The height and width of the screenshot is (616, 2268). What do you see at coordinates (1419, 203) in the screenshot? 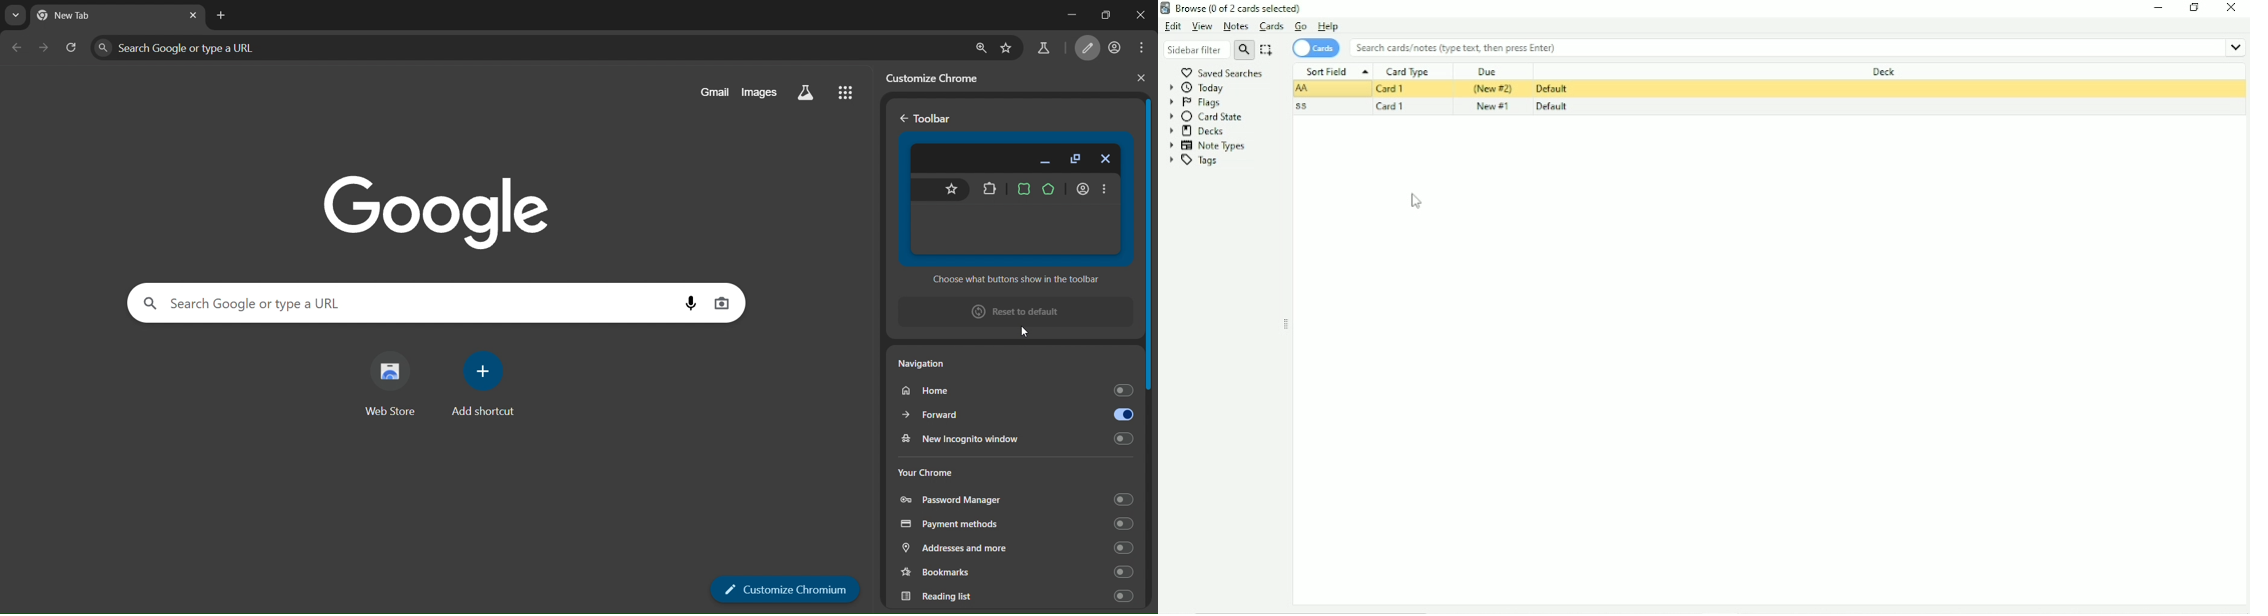
I see `Cursor` at bounding box center [1419, 203].